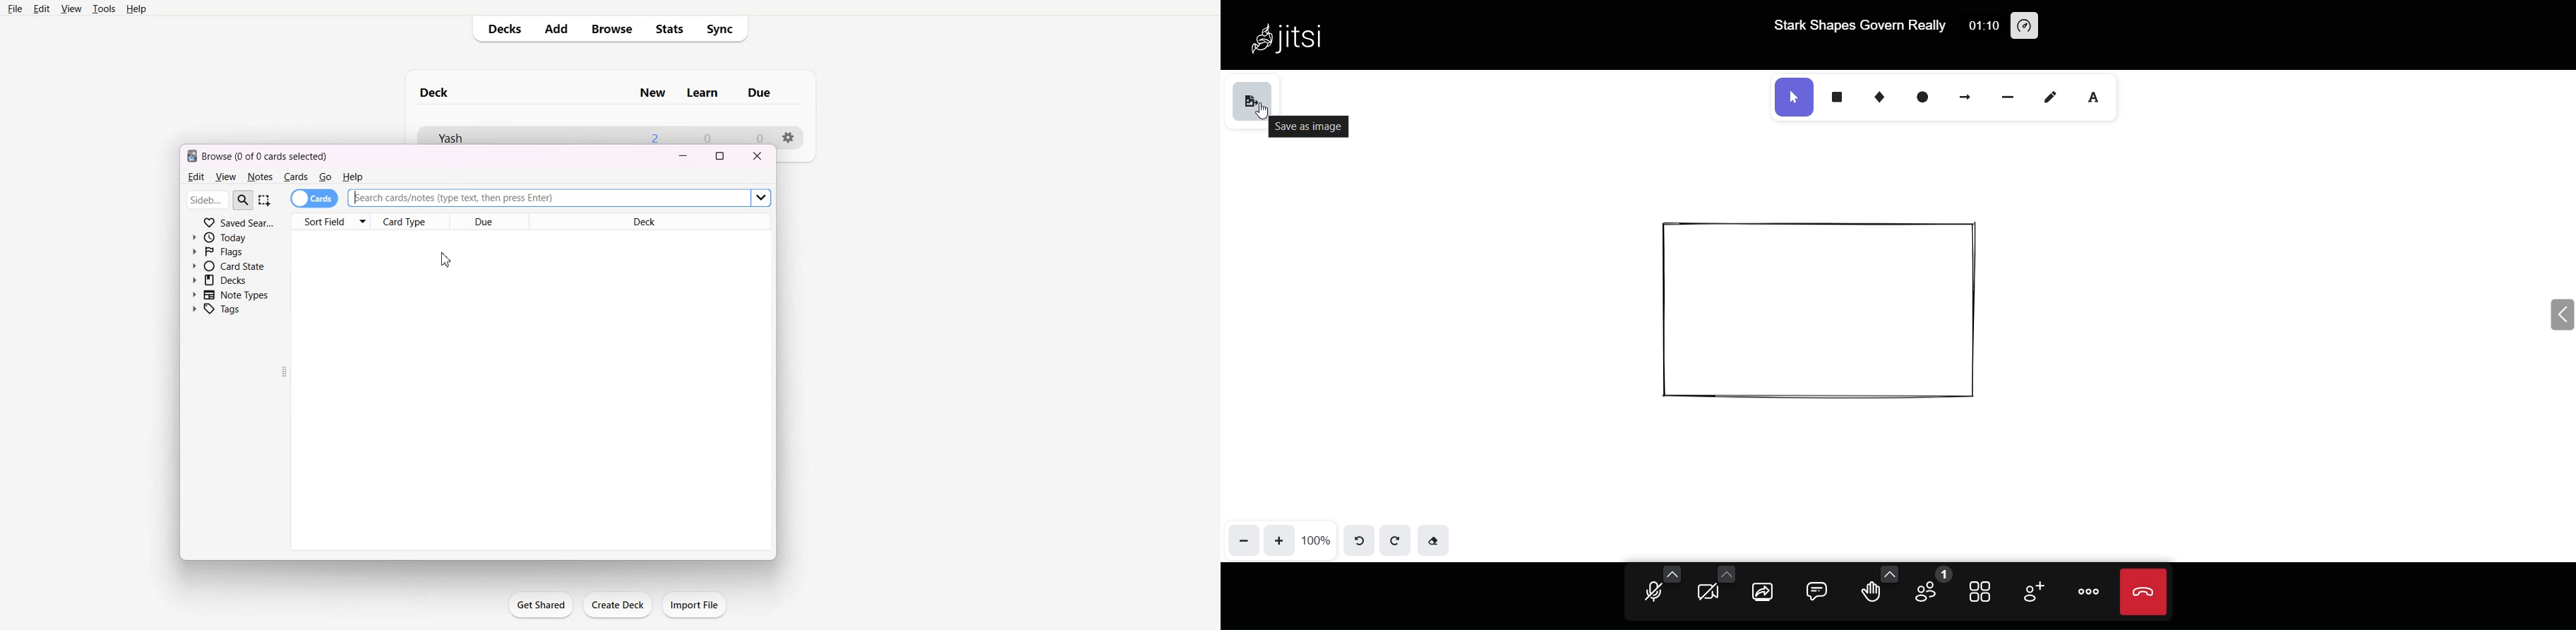 The image size is (2576, 644). Describe the element at coordinates (684, 155) in the screenshot. I see `Minimize` at that location.